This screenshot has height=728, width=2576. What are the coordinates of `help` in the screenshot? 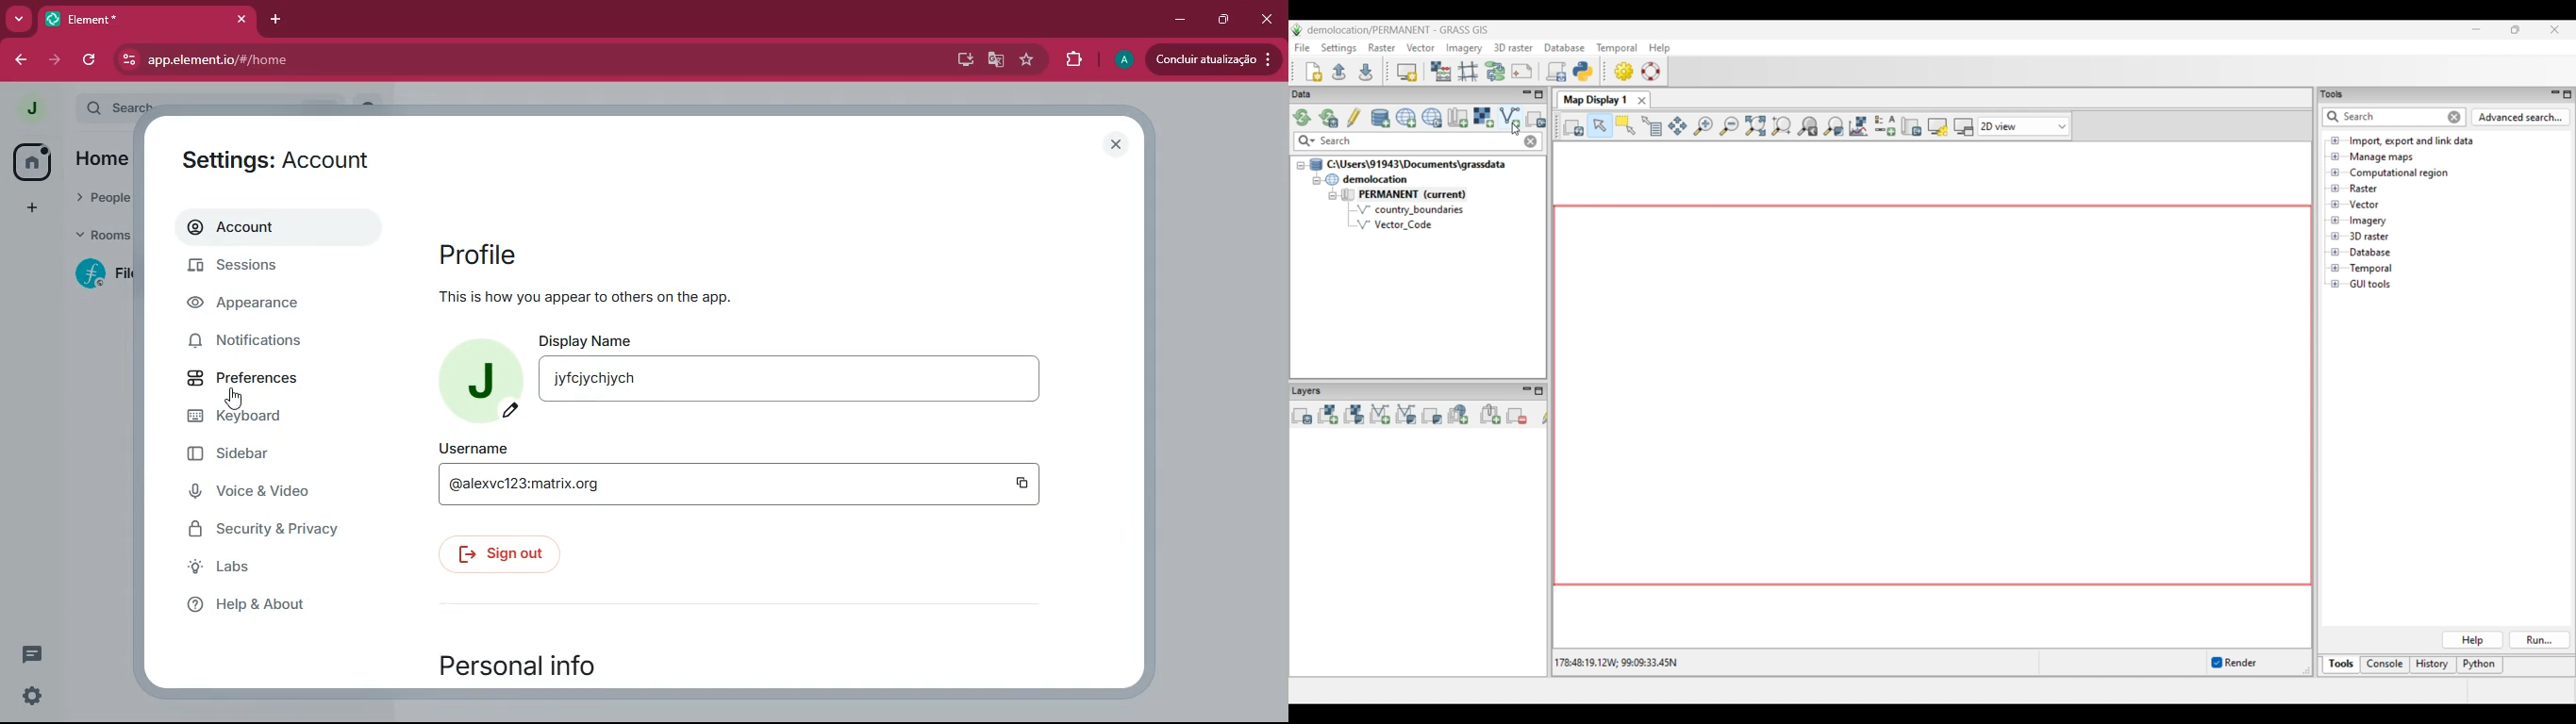 It's located at (267, 608).